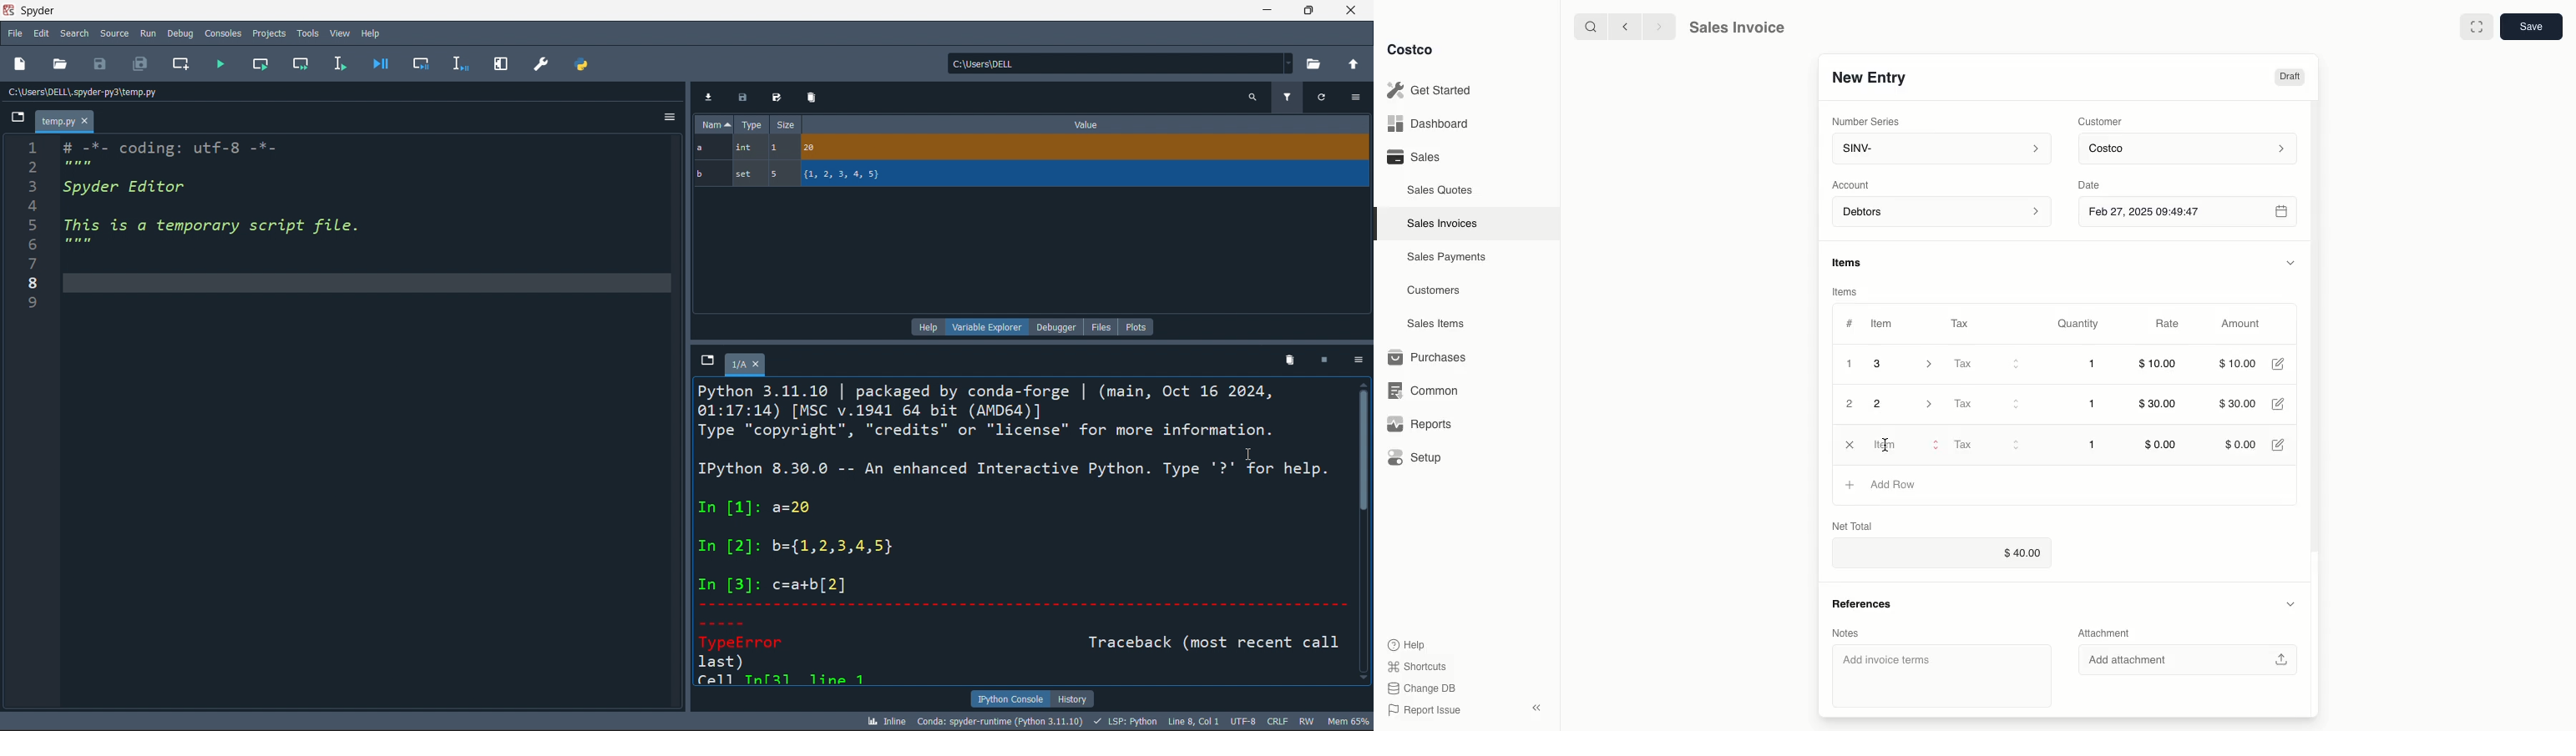  What do you see at coordinates (1446, 255) in the screenshot?
I see `‘Sales Payments` at bounding box center [1446, 255].